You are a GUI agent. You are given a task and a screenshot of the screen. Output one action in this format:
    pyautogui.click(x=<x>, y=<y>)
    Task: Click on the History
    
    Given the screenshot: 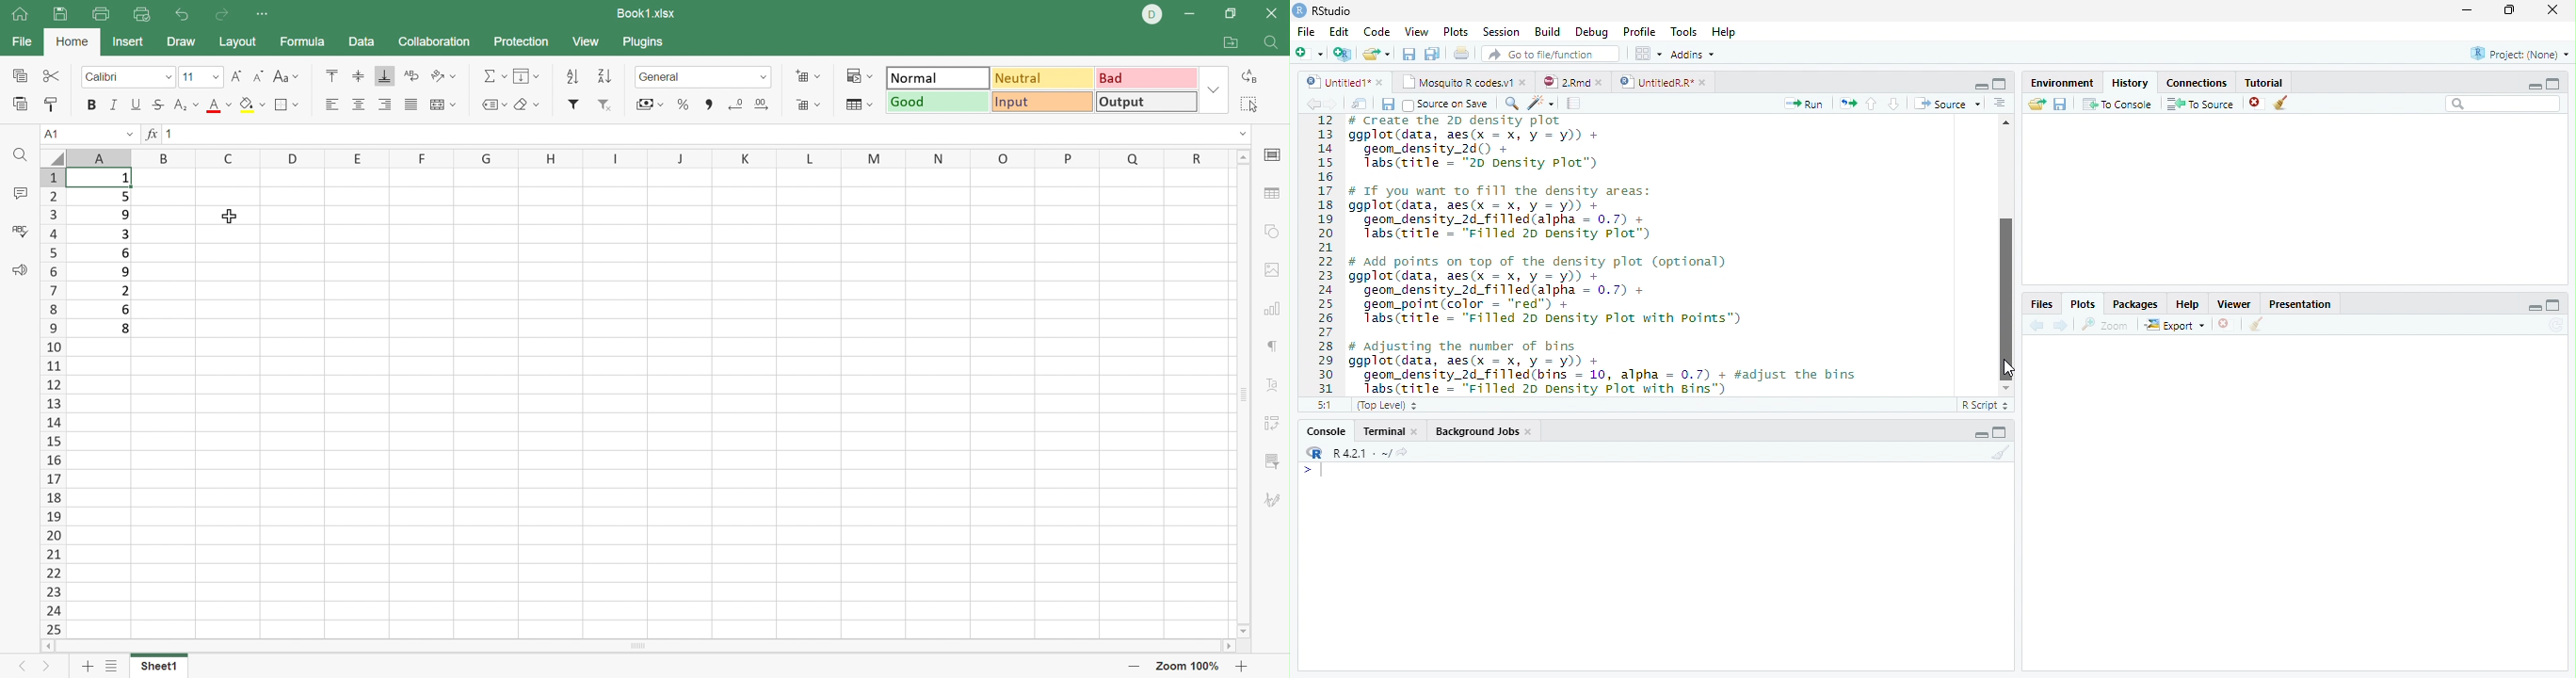 What is the action you would take?
    pyautogui.click(x=2130, y=83)
    